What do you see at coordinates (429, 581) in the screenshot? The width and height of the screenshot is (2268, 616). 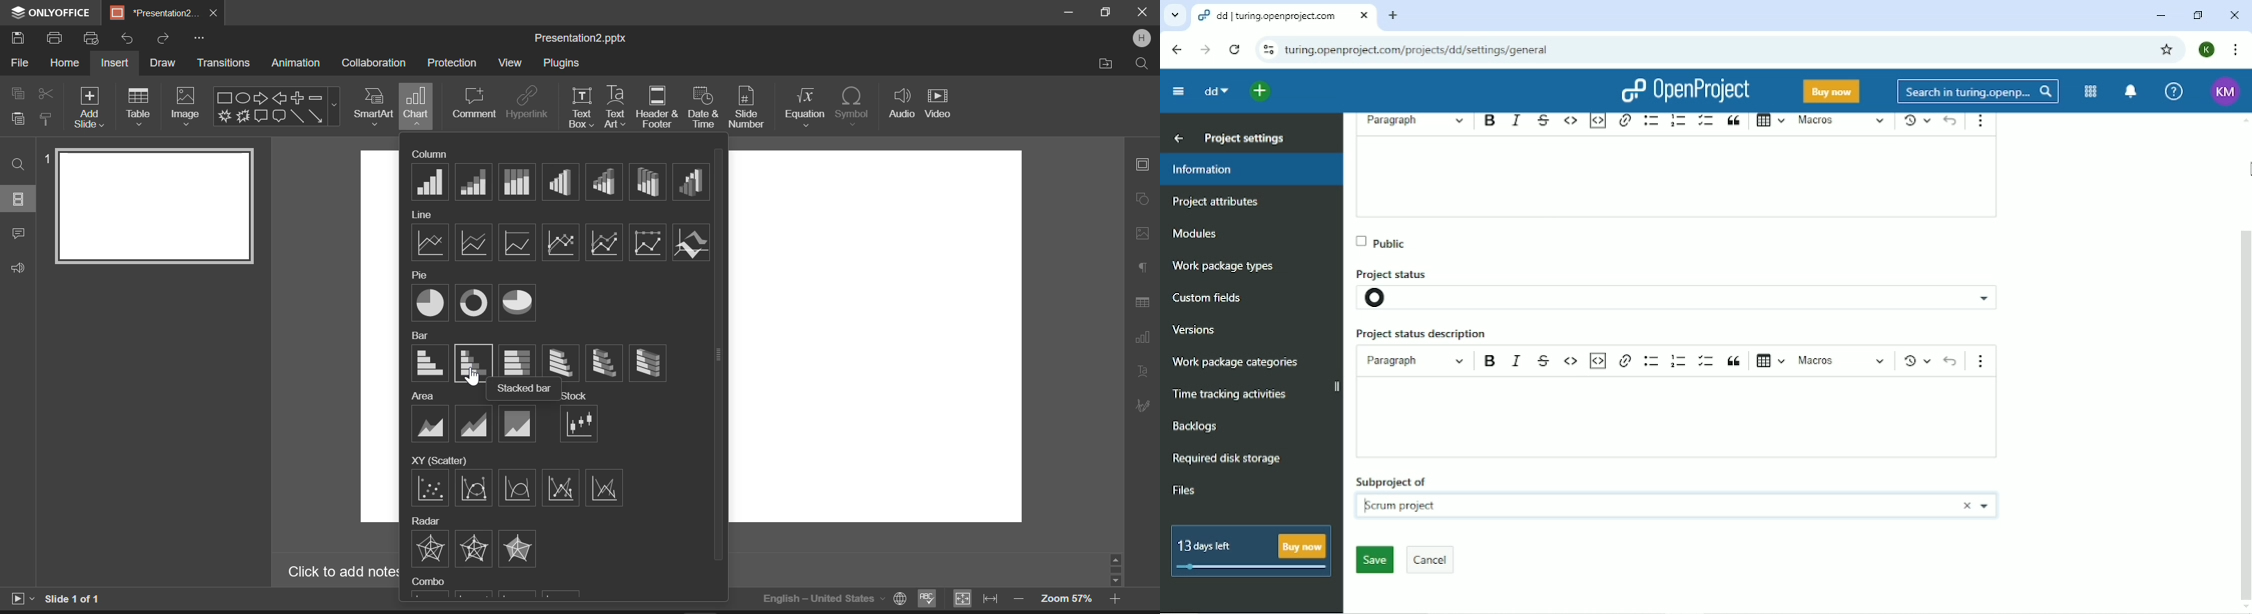 I see `Combo` at bounding box center [429, 581].